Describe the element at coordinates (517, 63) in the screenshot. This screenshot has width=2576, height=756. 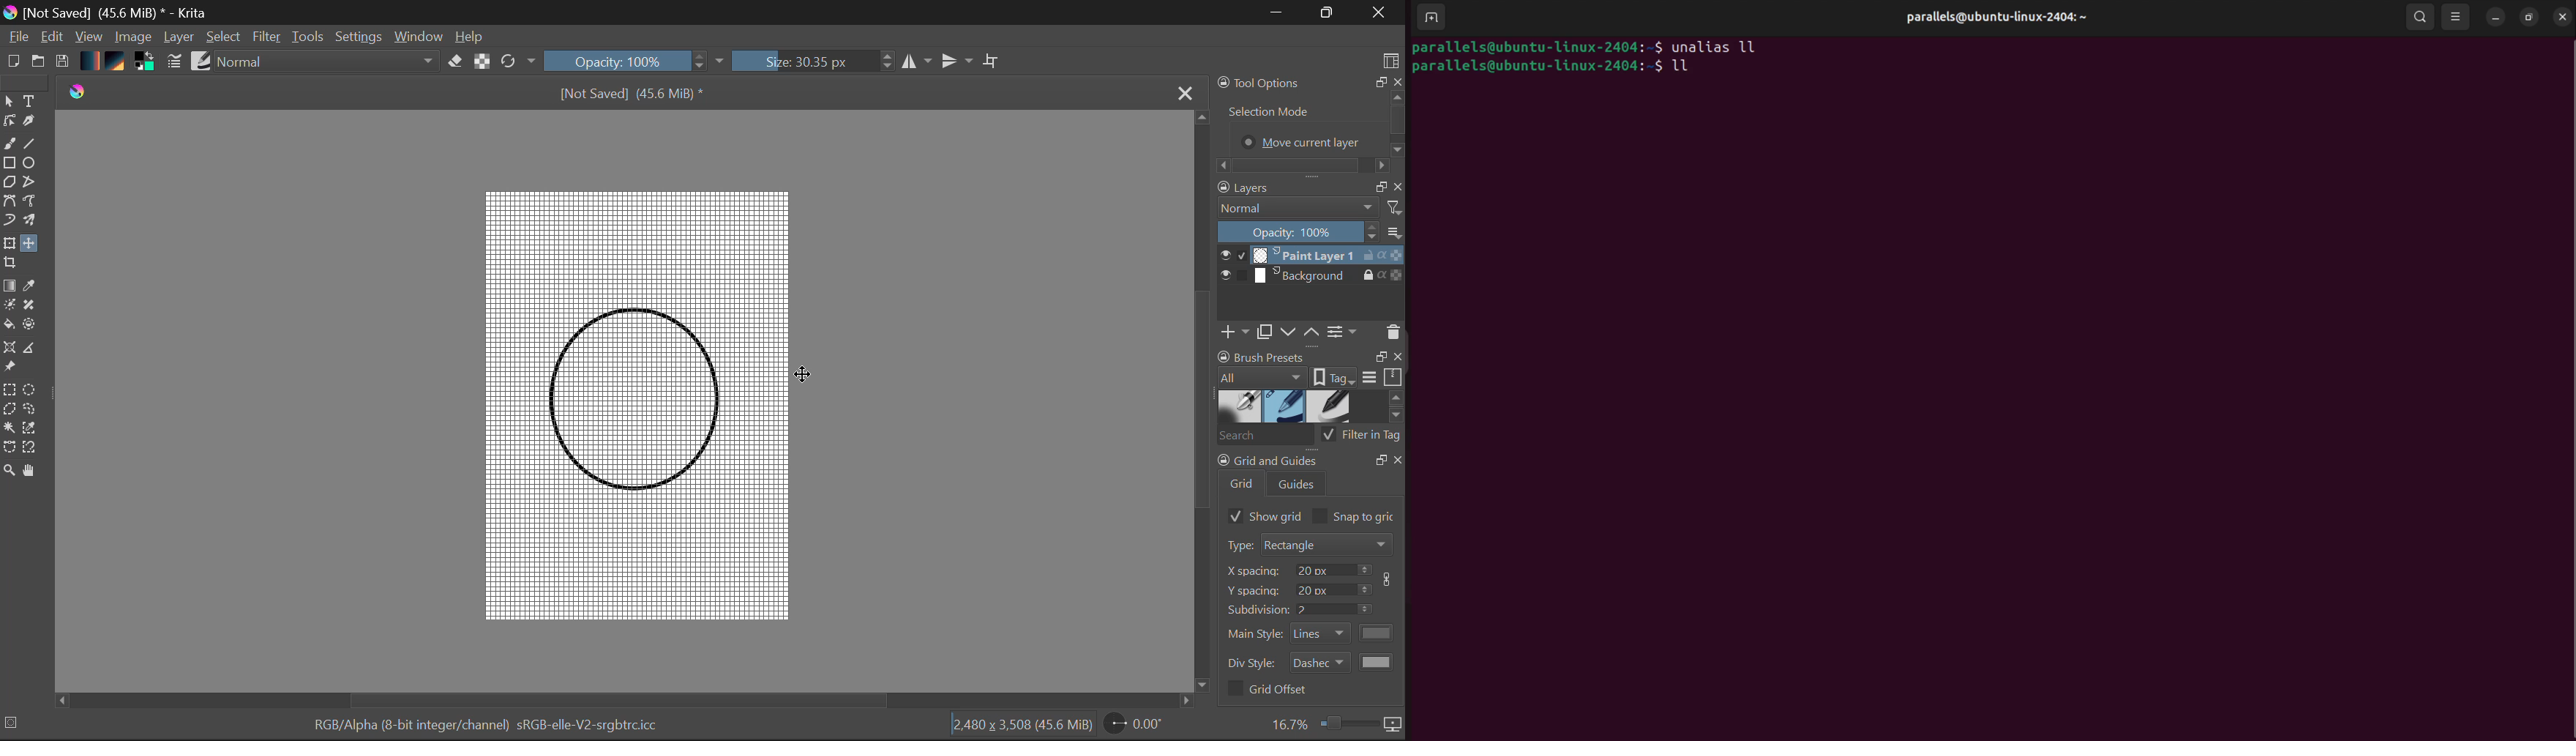
I see `Refresh` at that location.